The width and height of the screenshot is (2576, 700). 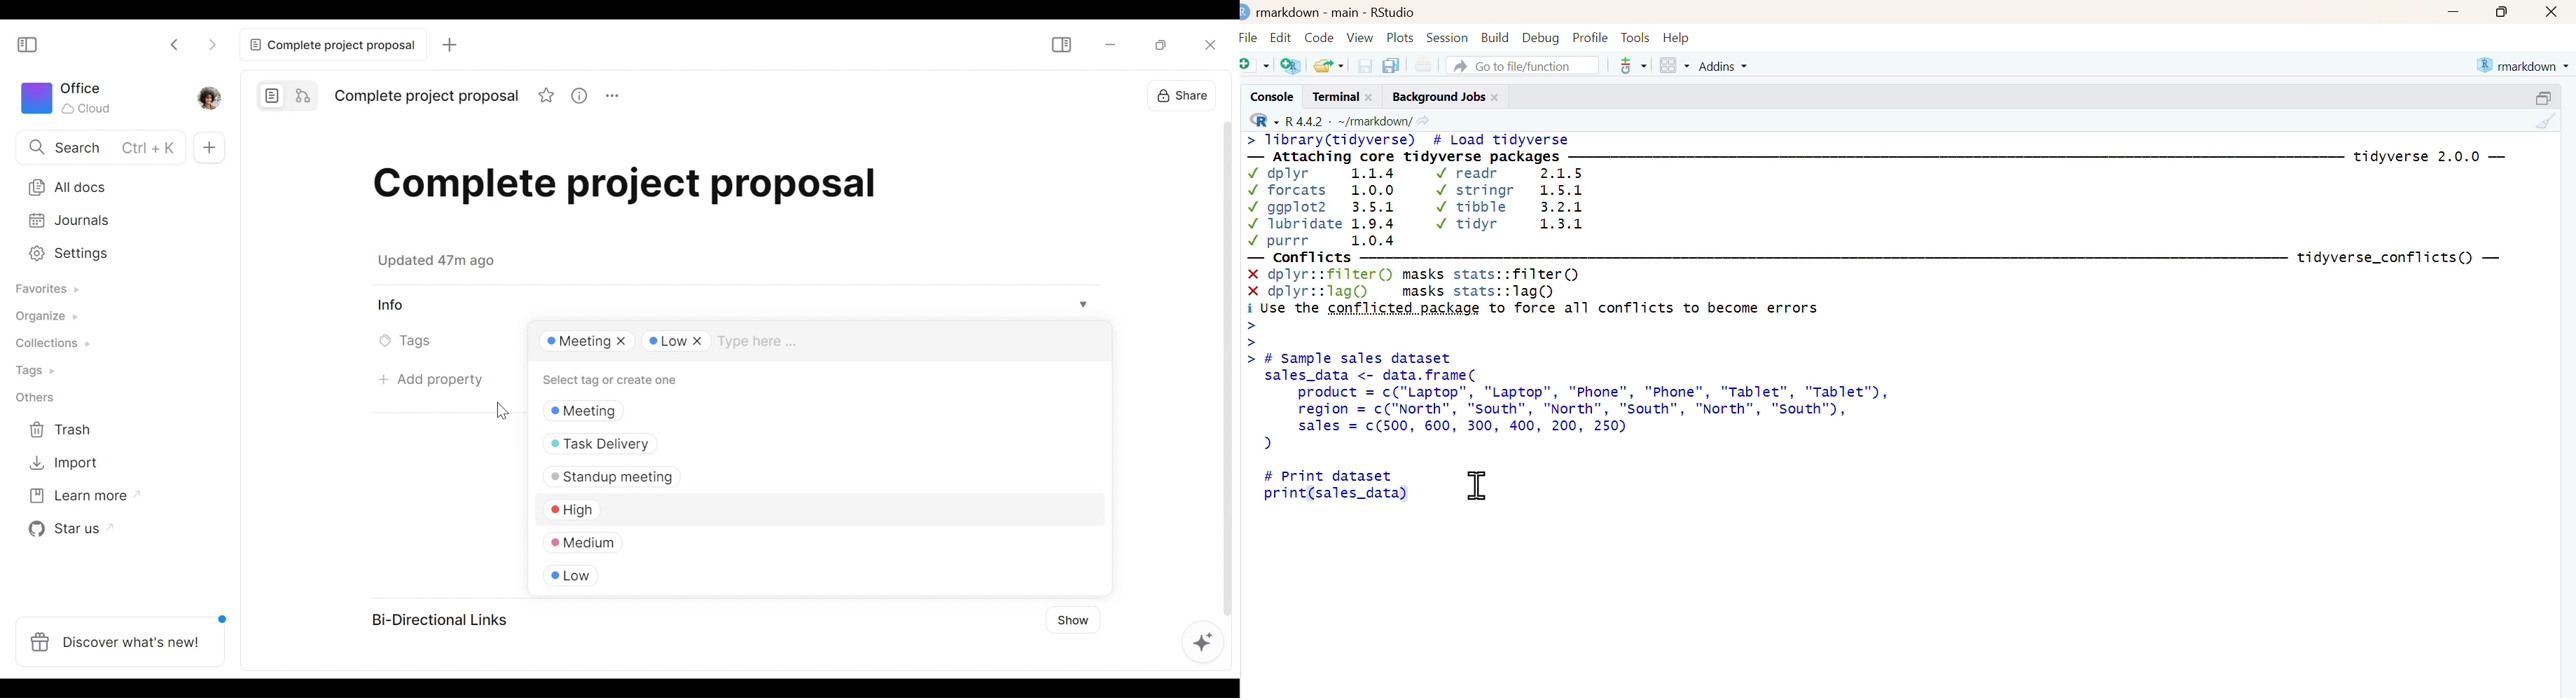 What do you see at coordinates (2453, 11) in the screenshot?
I see `minimize` at bounding box center [2453, 11].